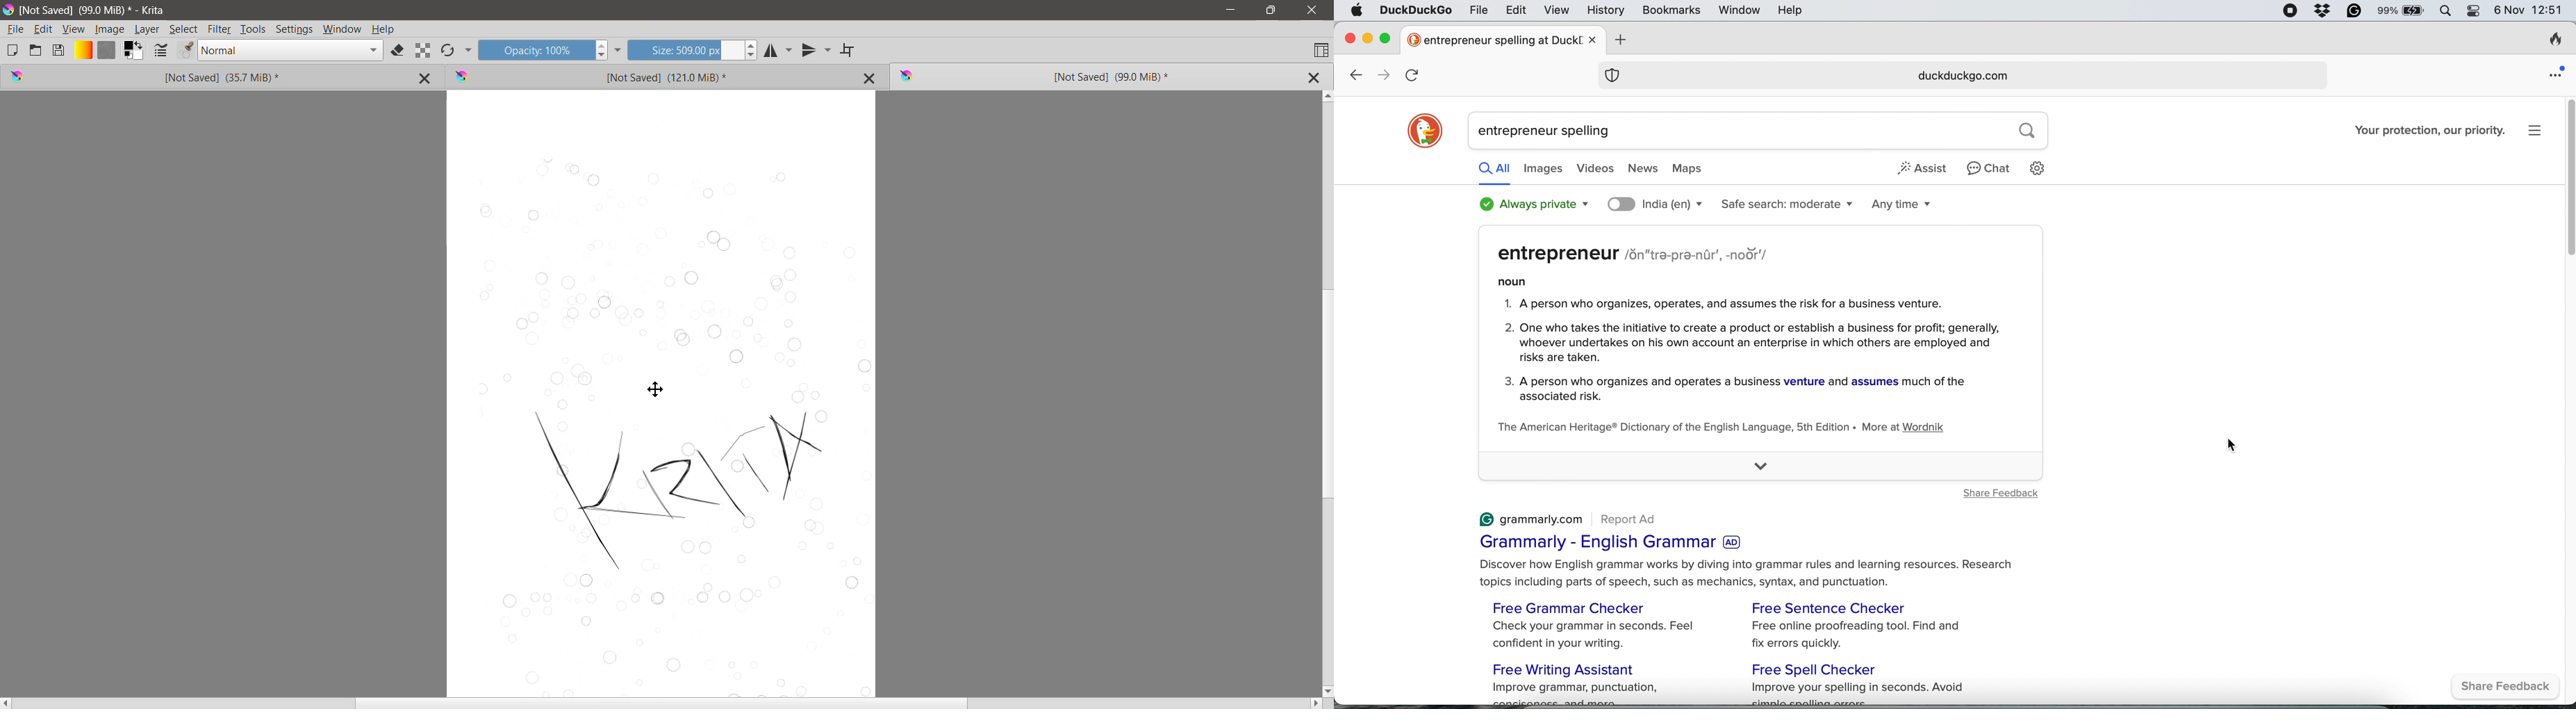  What do you see at coordinates (83, 51) in the screenshot?
I see `Fill Gradients` at bounding box center [83, 51].